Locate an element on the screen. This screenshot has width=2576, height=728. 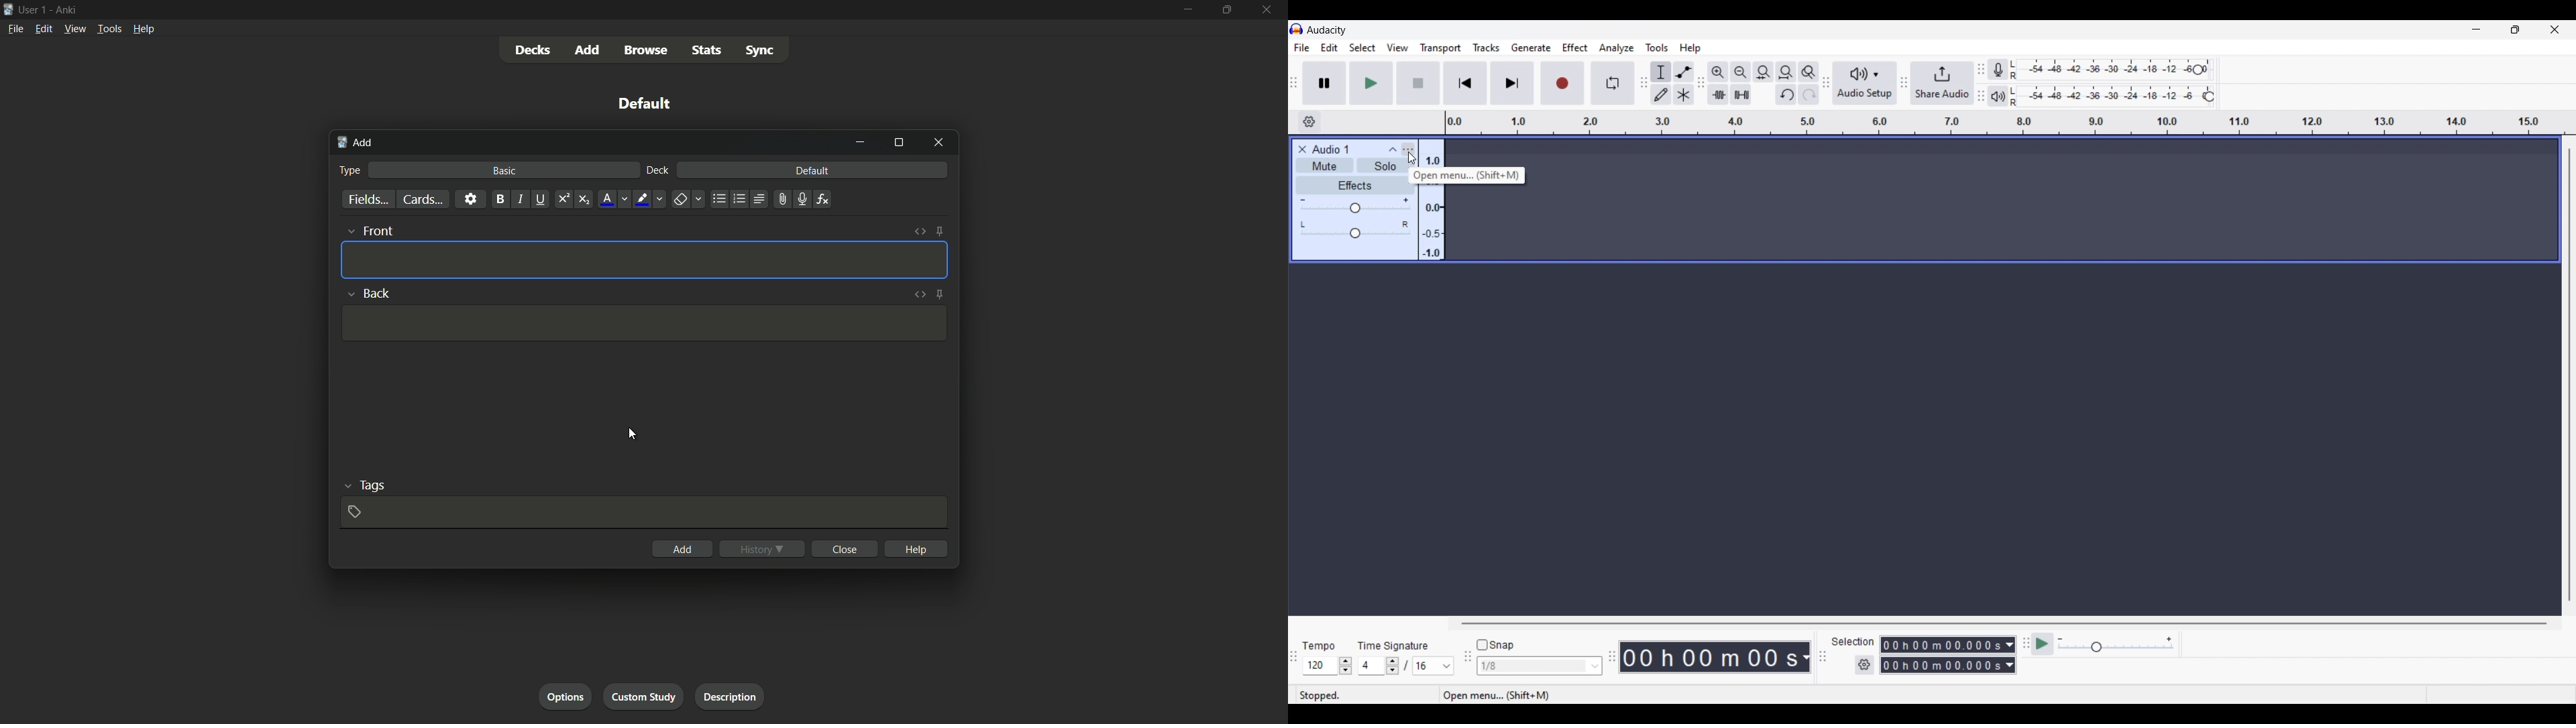
underline is located at coordinates (541, 199).